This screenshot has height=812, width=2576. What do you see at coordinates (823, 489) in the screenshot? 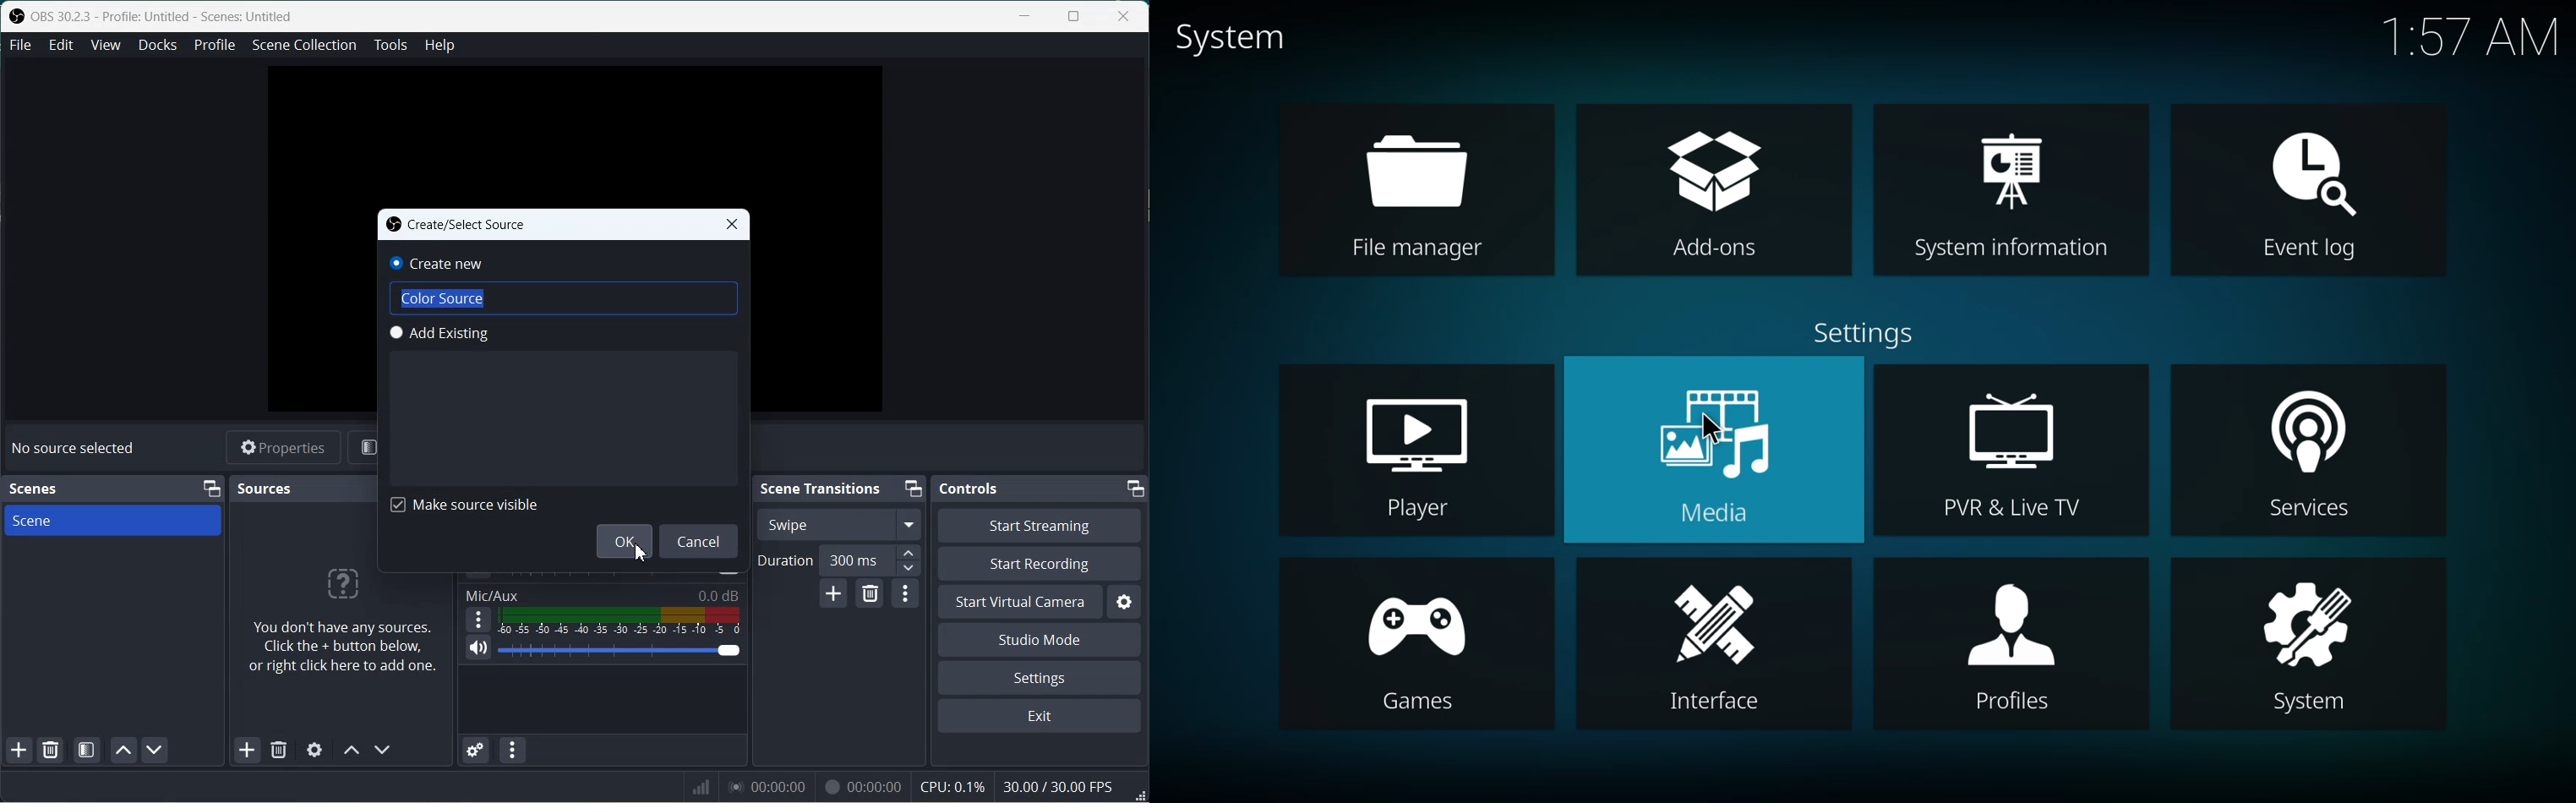
I see `Scene Transitions` at bounding box center [823, 489].